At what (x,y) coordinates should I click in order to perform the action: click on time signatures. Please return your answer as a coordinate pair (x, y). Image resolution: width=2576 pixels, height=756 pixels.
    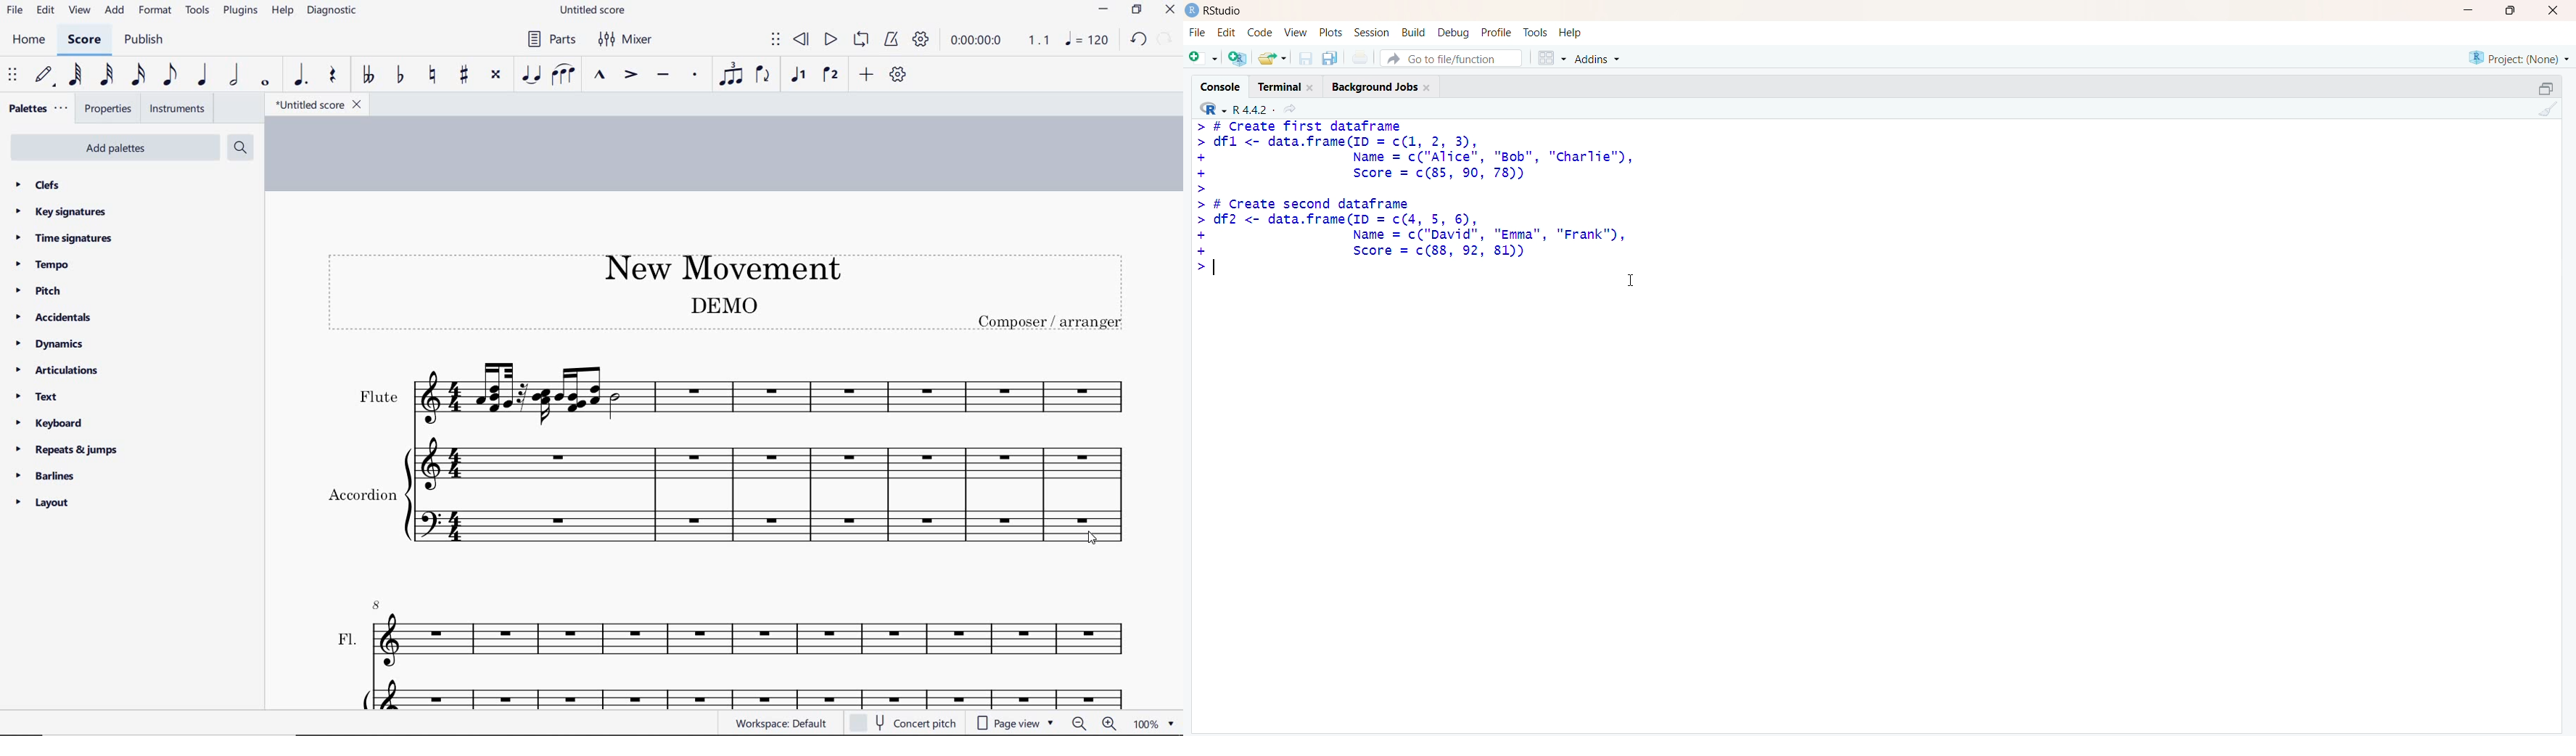
    Looking at the image, I should click on (64, 238).